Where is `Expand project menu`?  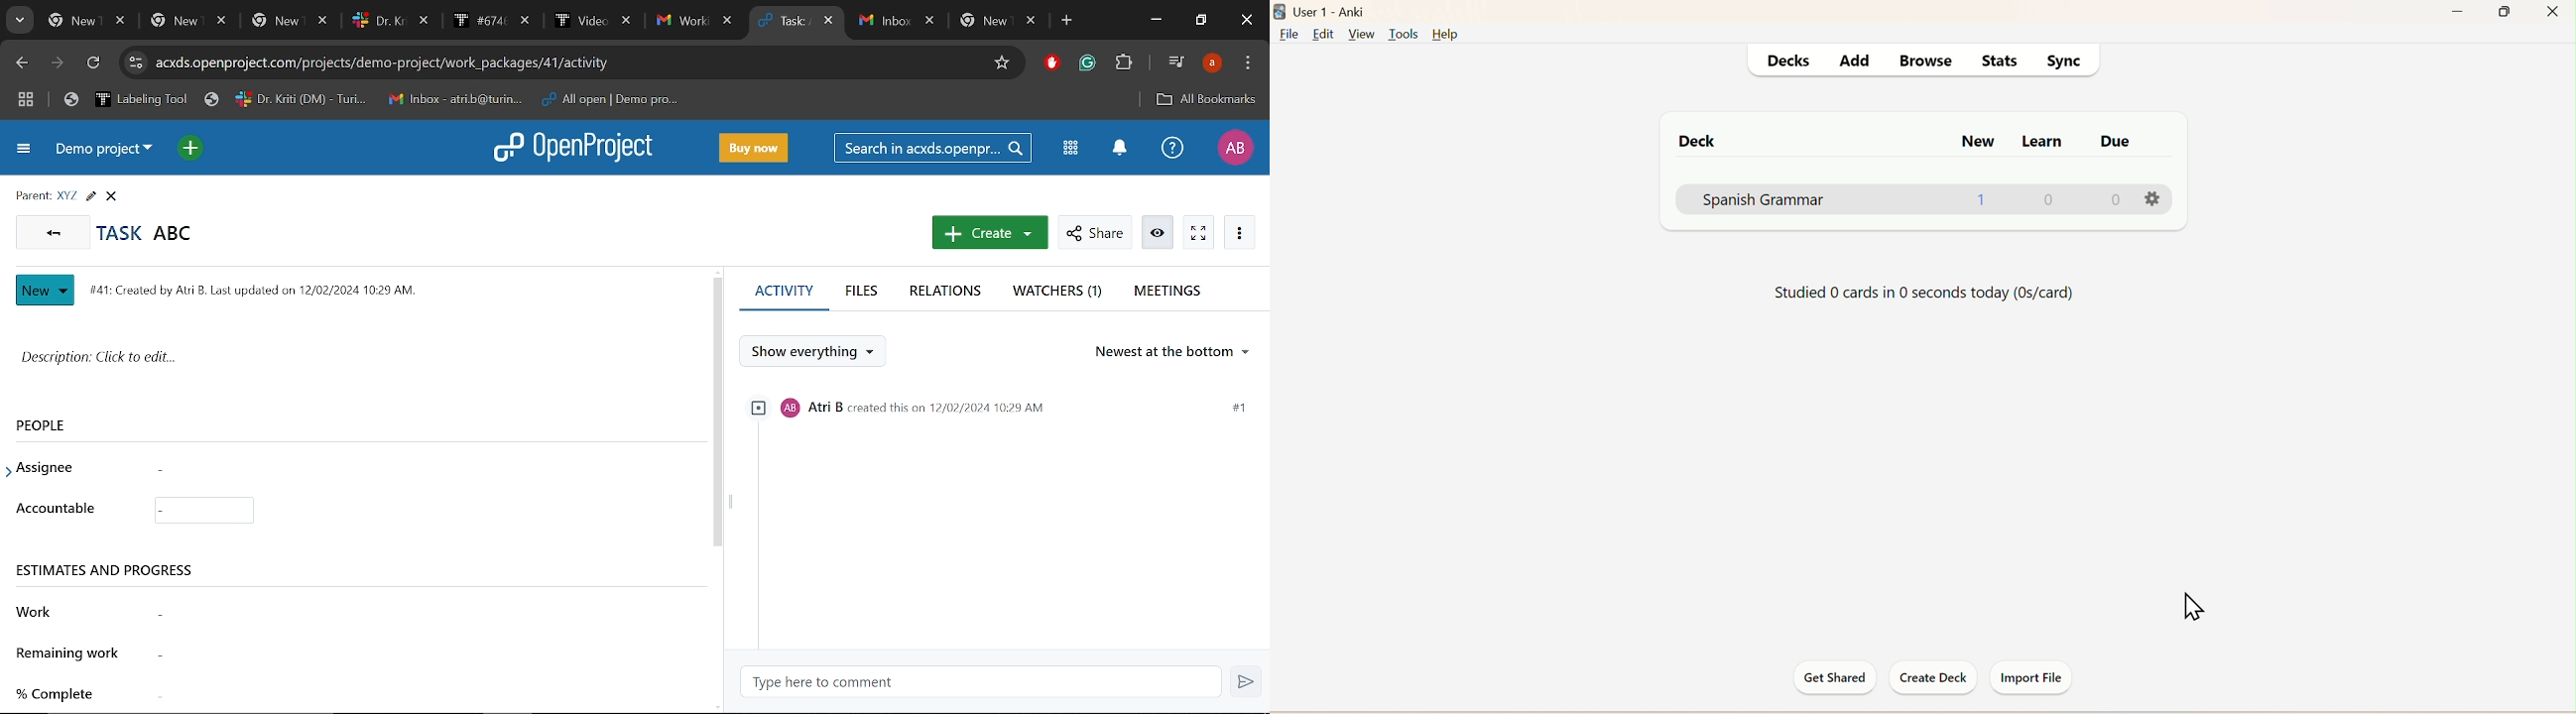 Expand project menu is located at coordinates (24, 151).